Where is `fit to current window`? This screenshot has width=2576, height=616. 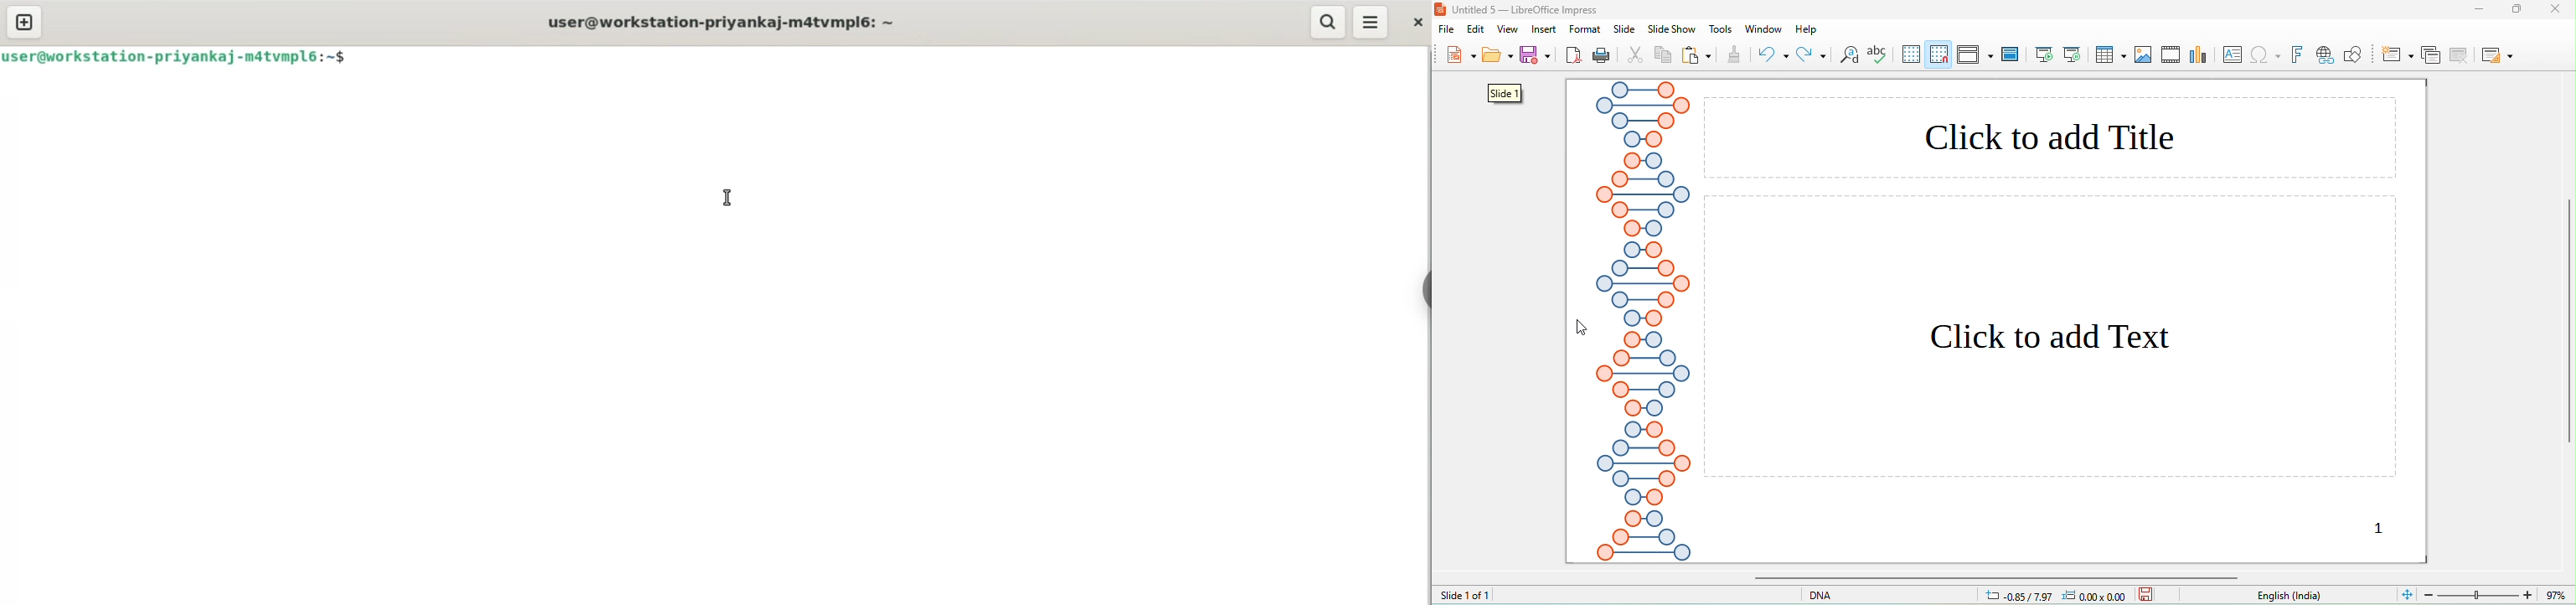 fit to current window is located at coordinates (2406, 593).